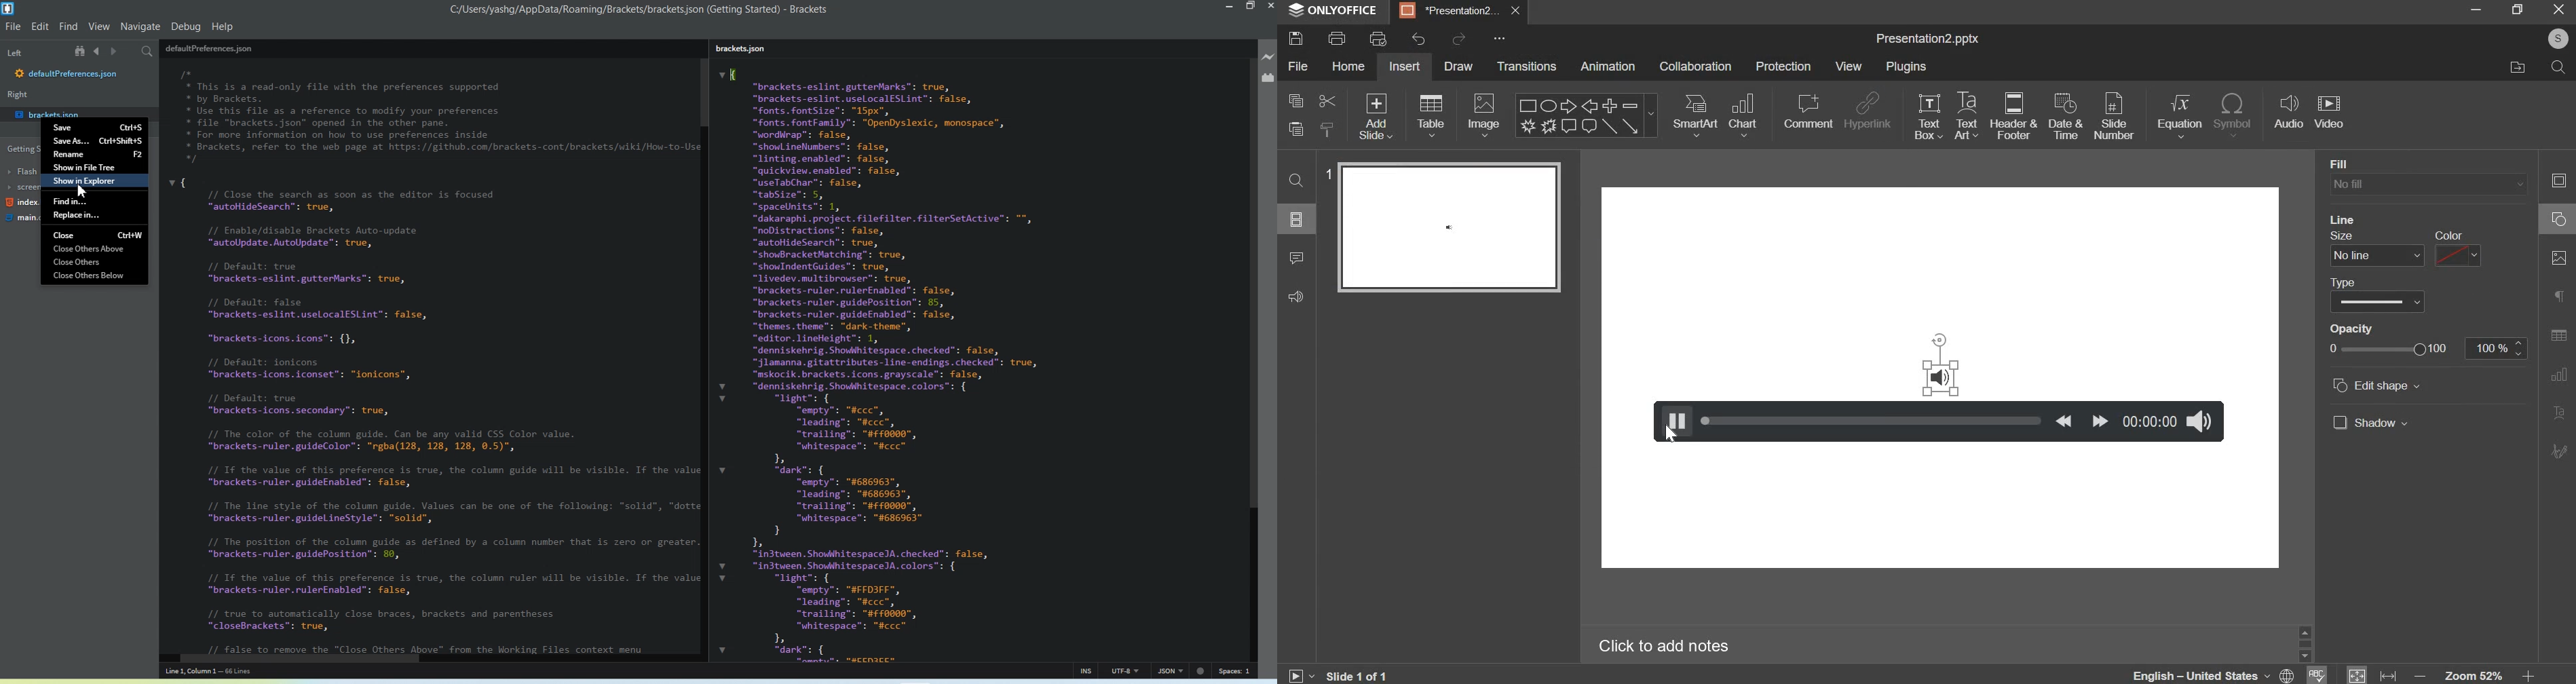 This screenshot has height=700, width=2576. What do you see at coordinates (22, 203) in the screenshot?
I see `index` at bounding box center [22, 203].